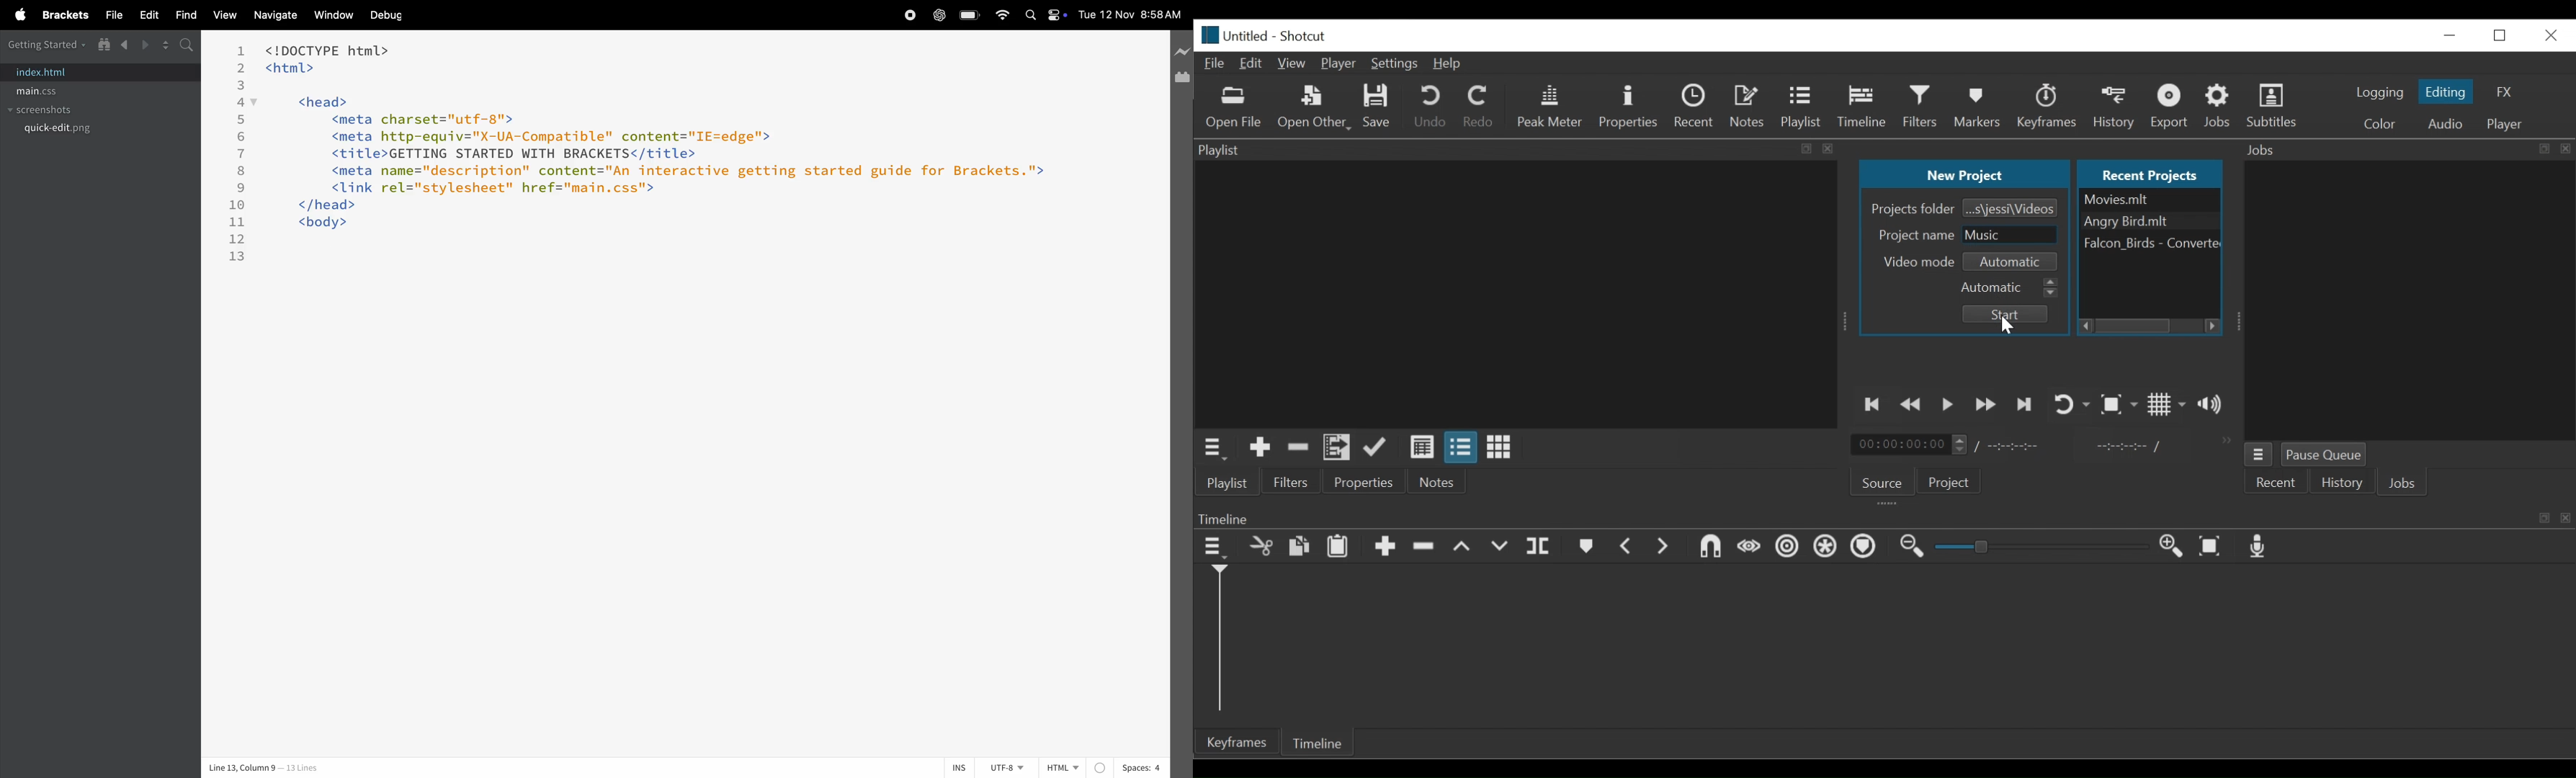 This screenshot has width=2576, height=784. What do you see at coordinates (45, 72) in the screenshot?
I see `index.html` at bounding box center [45, 72].